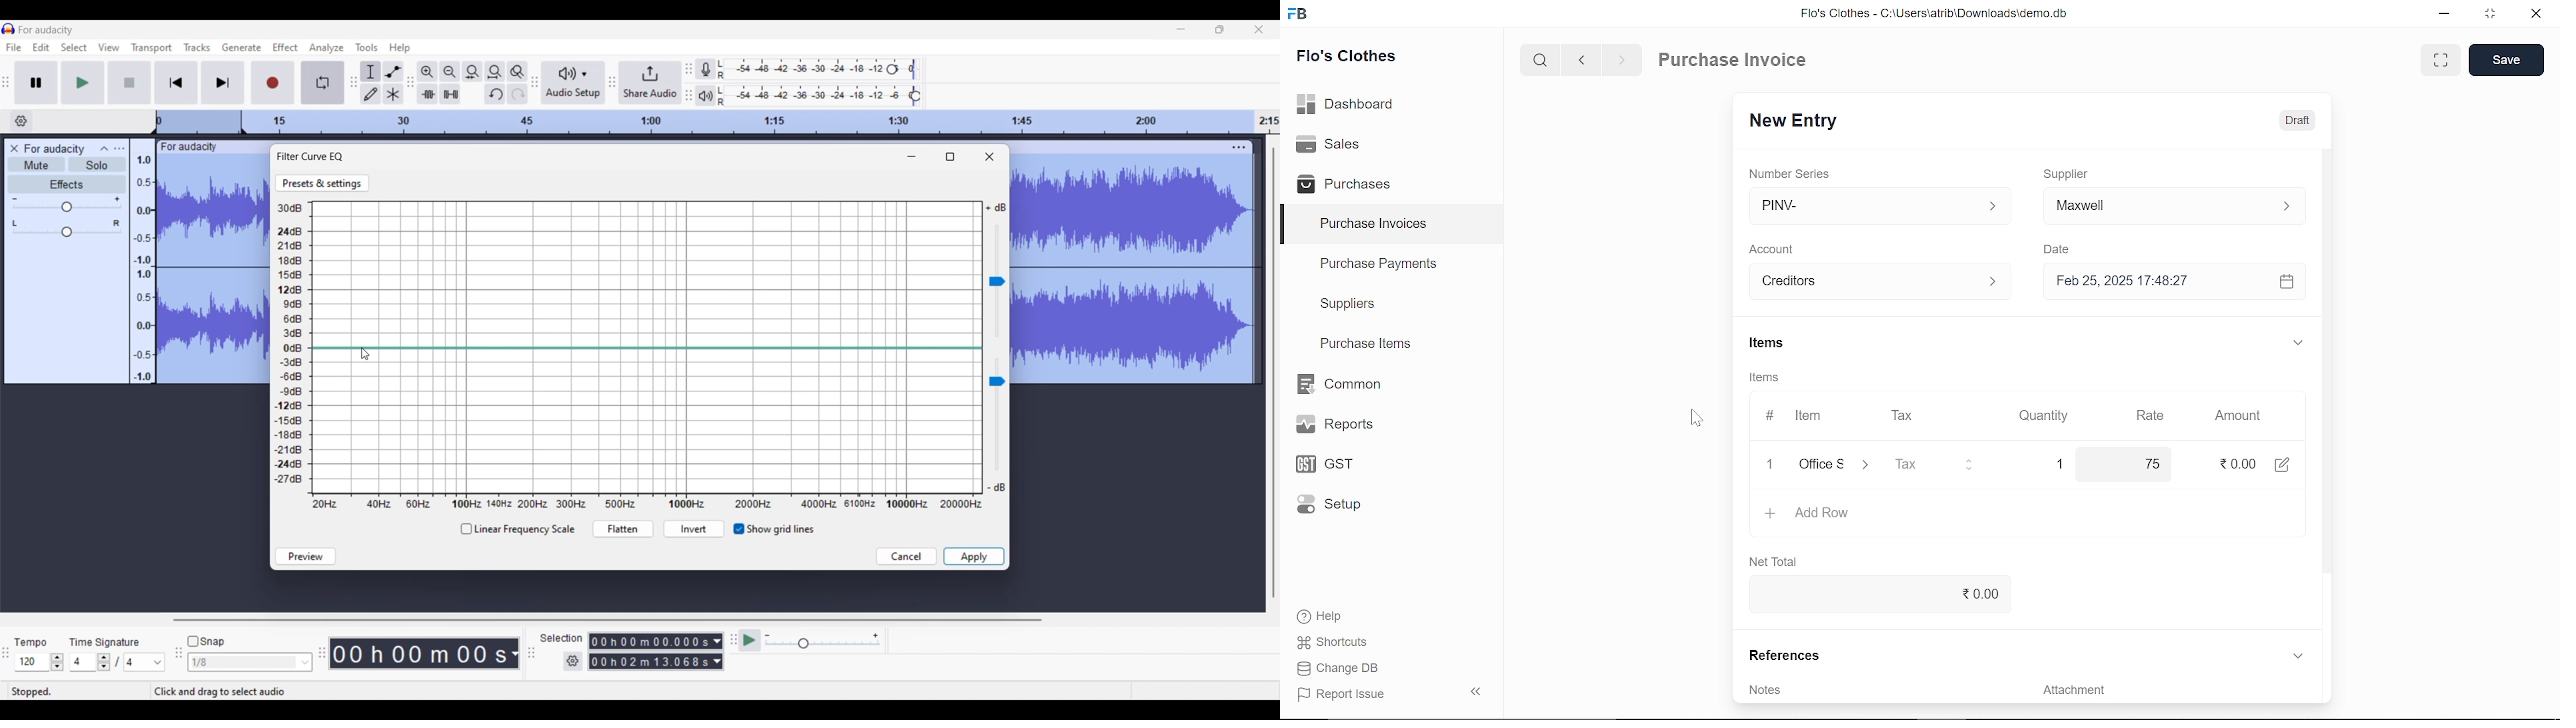 This screenshot has width=2576, height=728. What do you see at coordinates (1782, 343) in the screenshot?
I see `Items` at bounding box center [1782, 343].